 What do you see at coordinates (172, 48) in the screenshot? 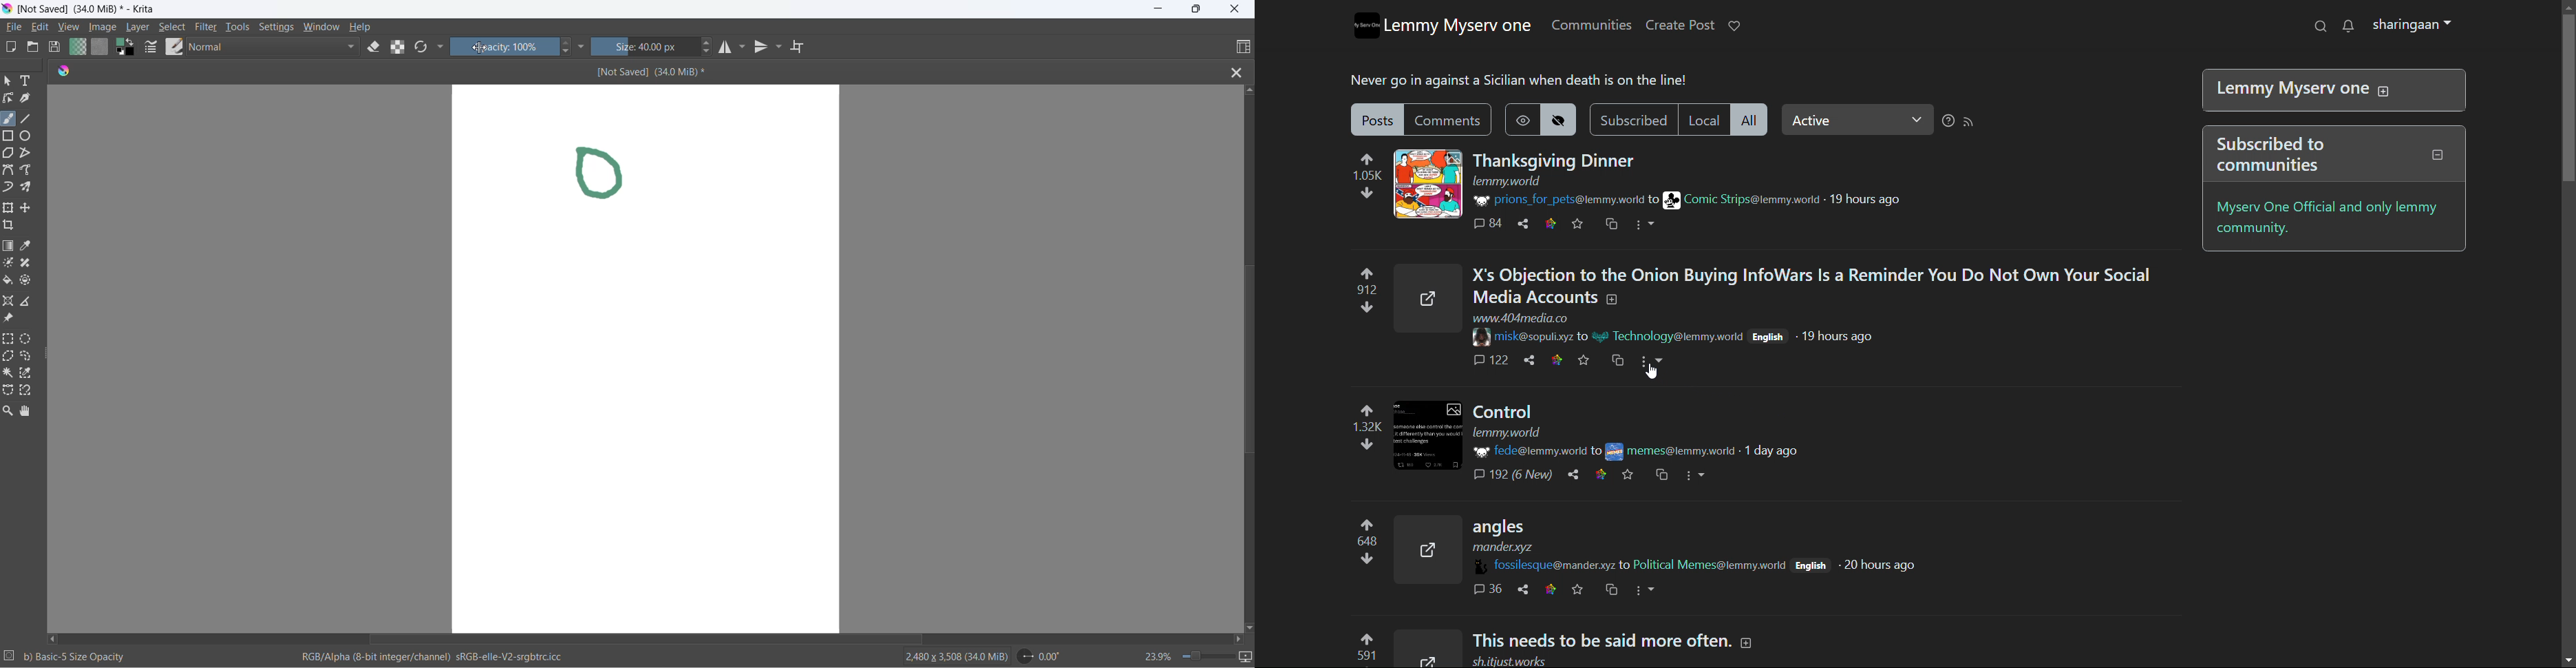
I see `brush presets` at bounding box center [172, 48].